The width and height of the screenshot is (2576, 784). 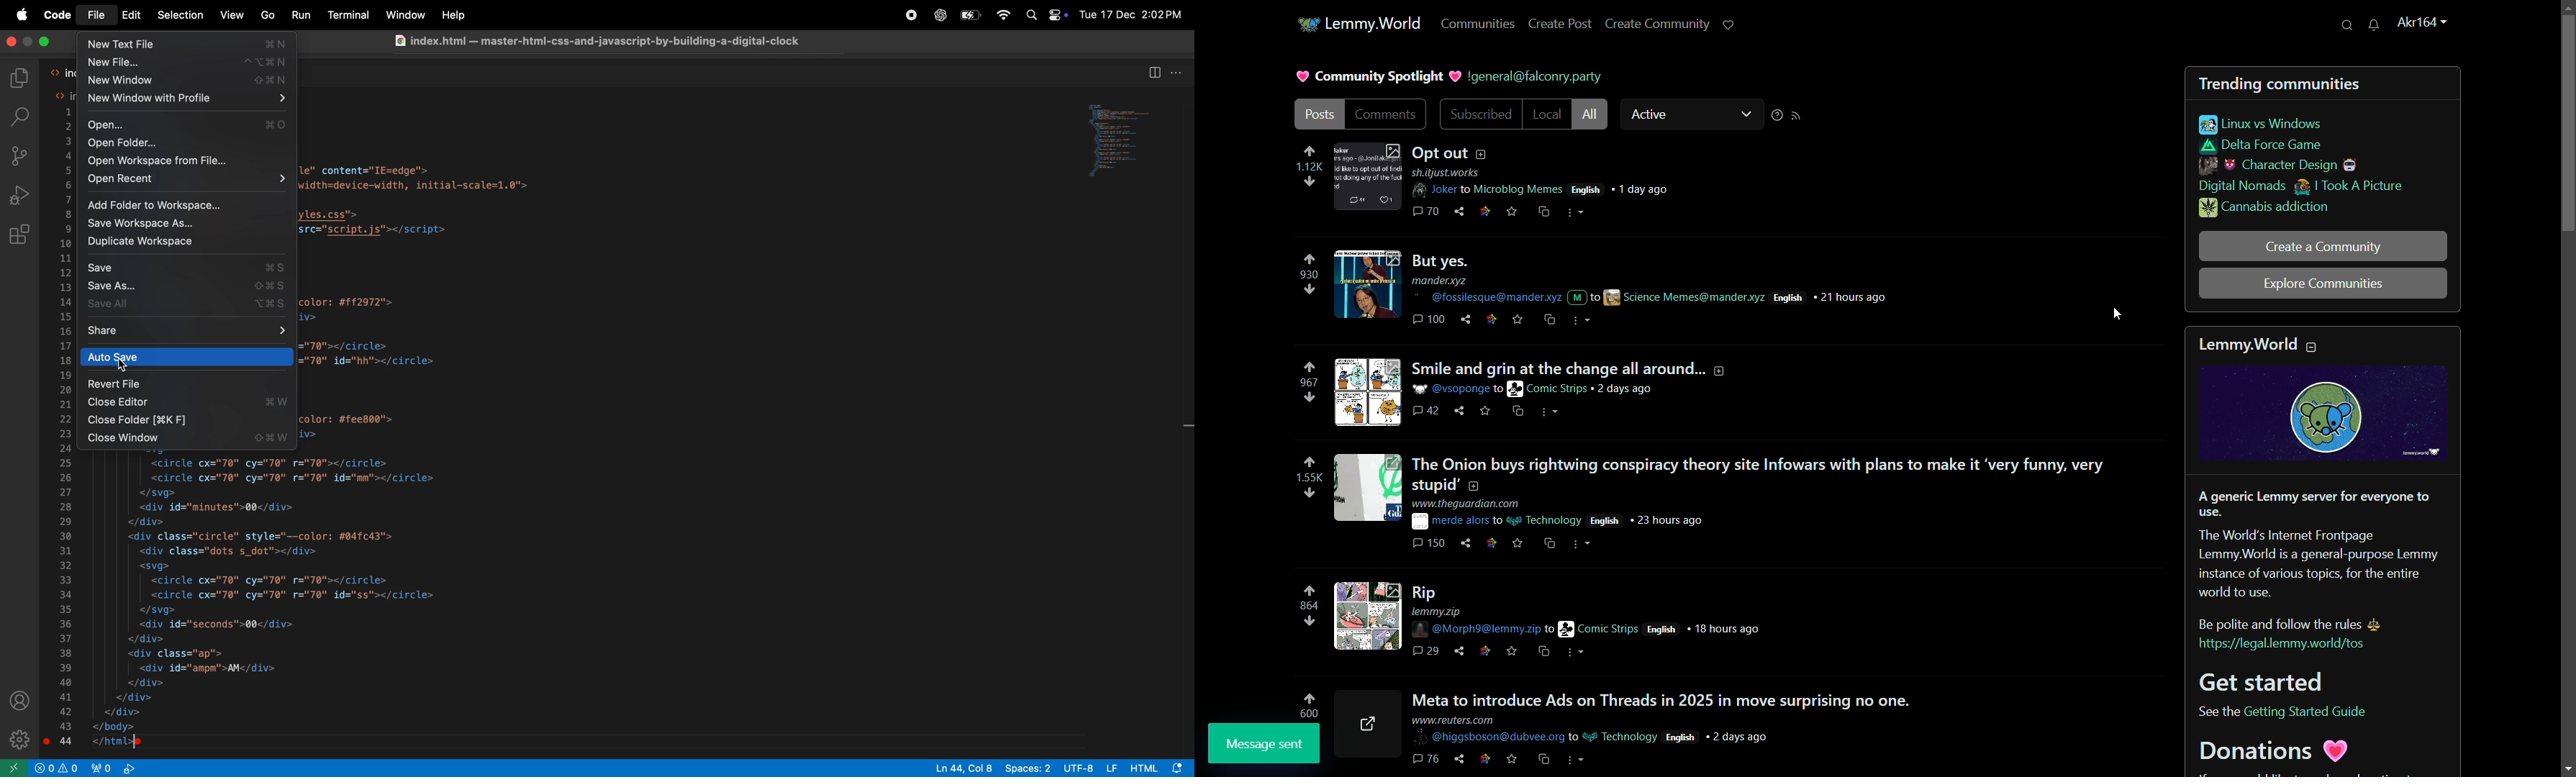 I want to click on share, so click(x=1464, y=542).